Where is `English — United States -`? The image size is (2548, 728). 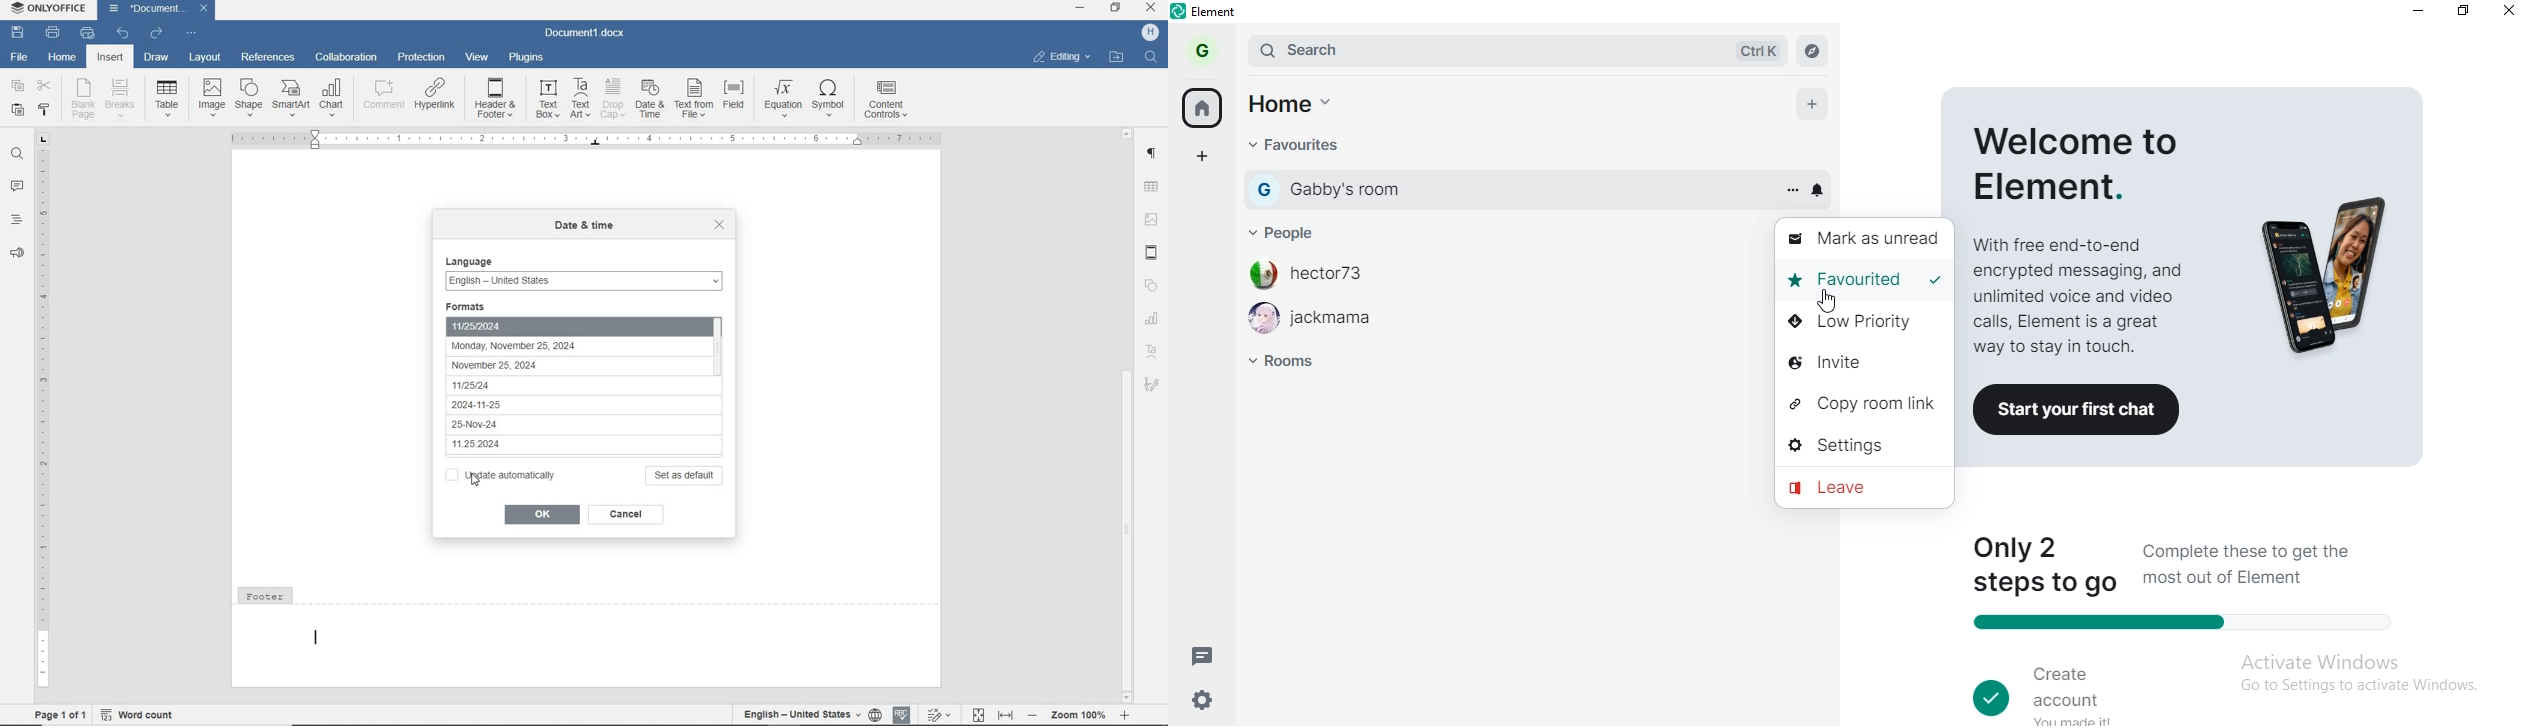
English — United States - is located at coordinates (584, 277).